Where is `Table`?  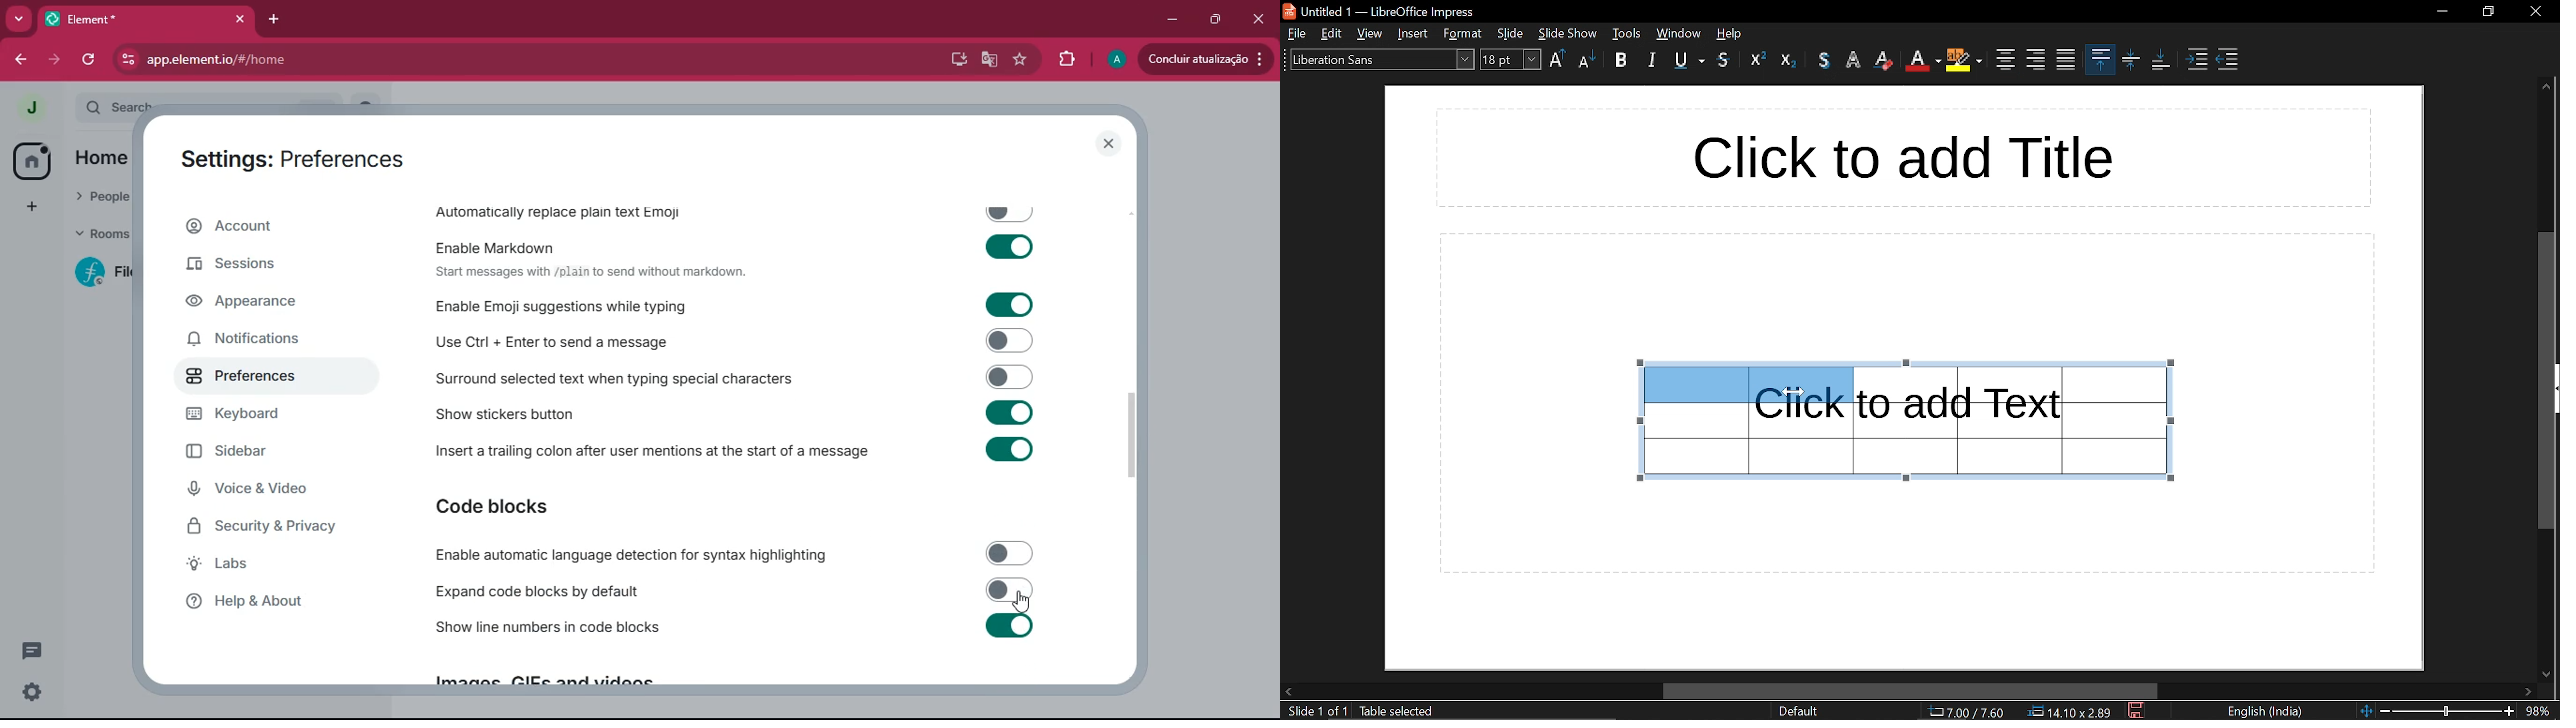 Table is located at coordinates (2018, 421).